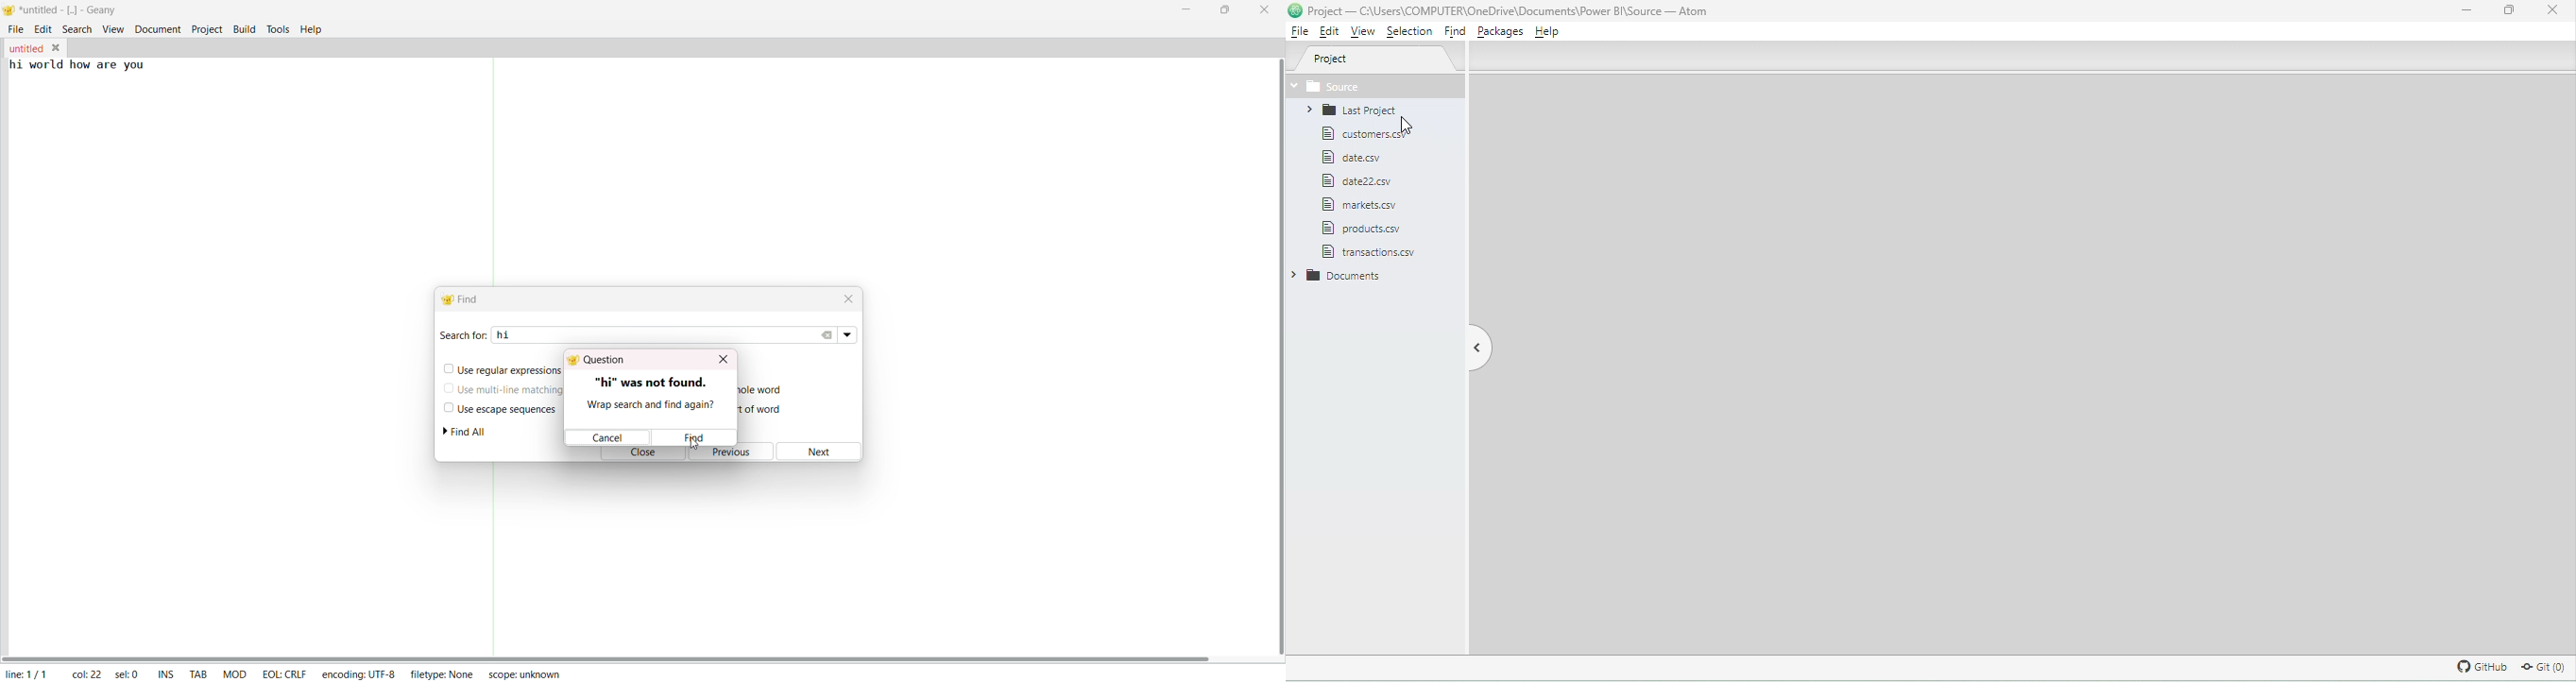  What do you see at coordinates (723, 360) in the screenshot?
I see `close dialog` at bounding box center [723, 360].